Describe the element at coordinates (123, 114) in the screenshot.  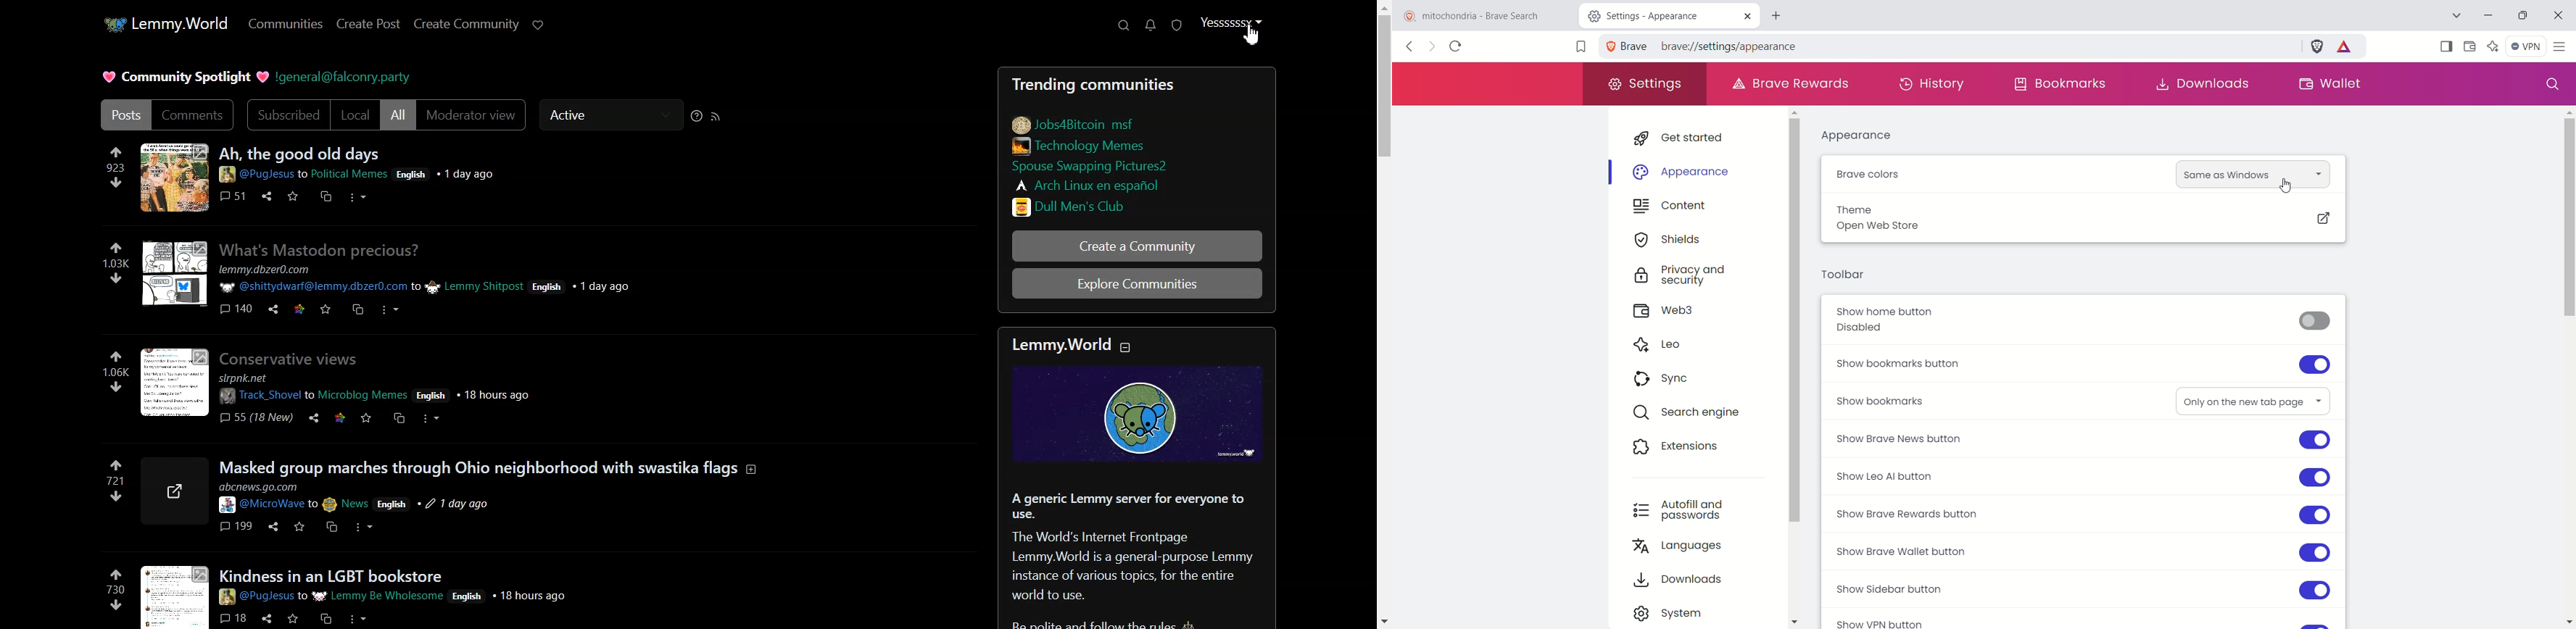
I see `Posts` at that location.